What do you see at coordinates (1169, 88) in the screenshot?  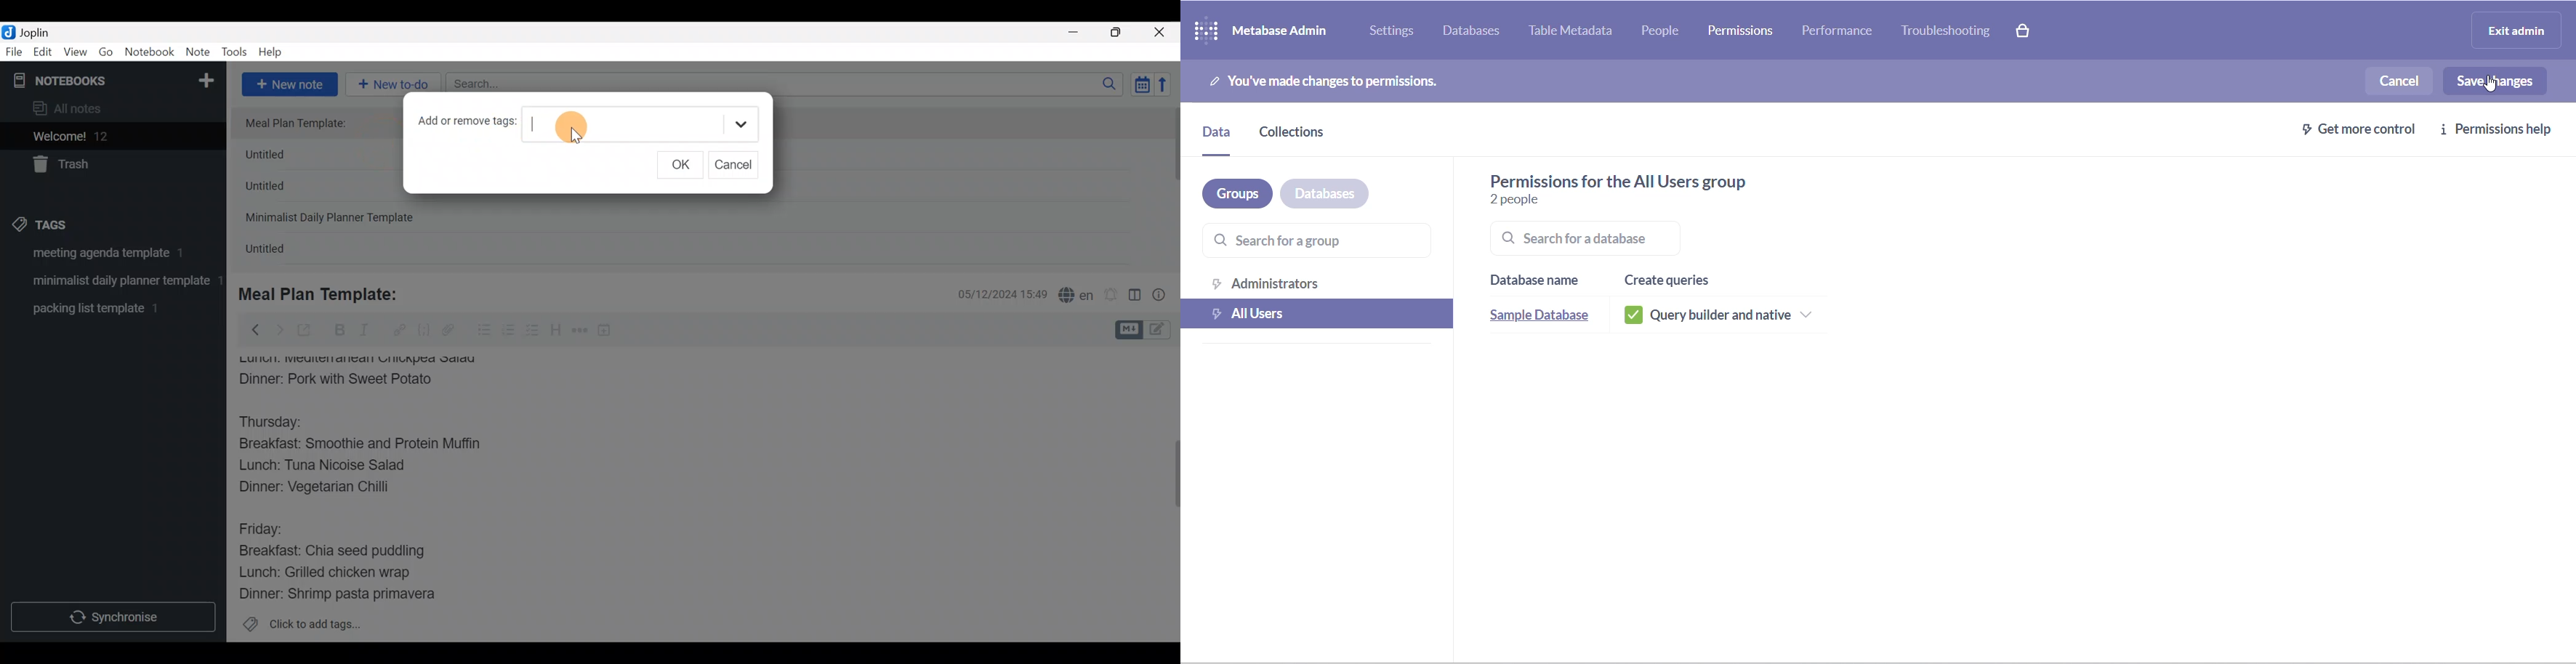 I see `Reverse sort` at bounding box center [1169, 88].